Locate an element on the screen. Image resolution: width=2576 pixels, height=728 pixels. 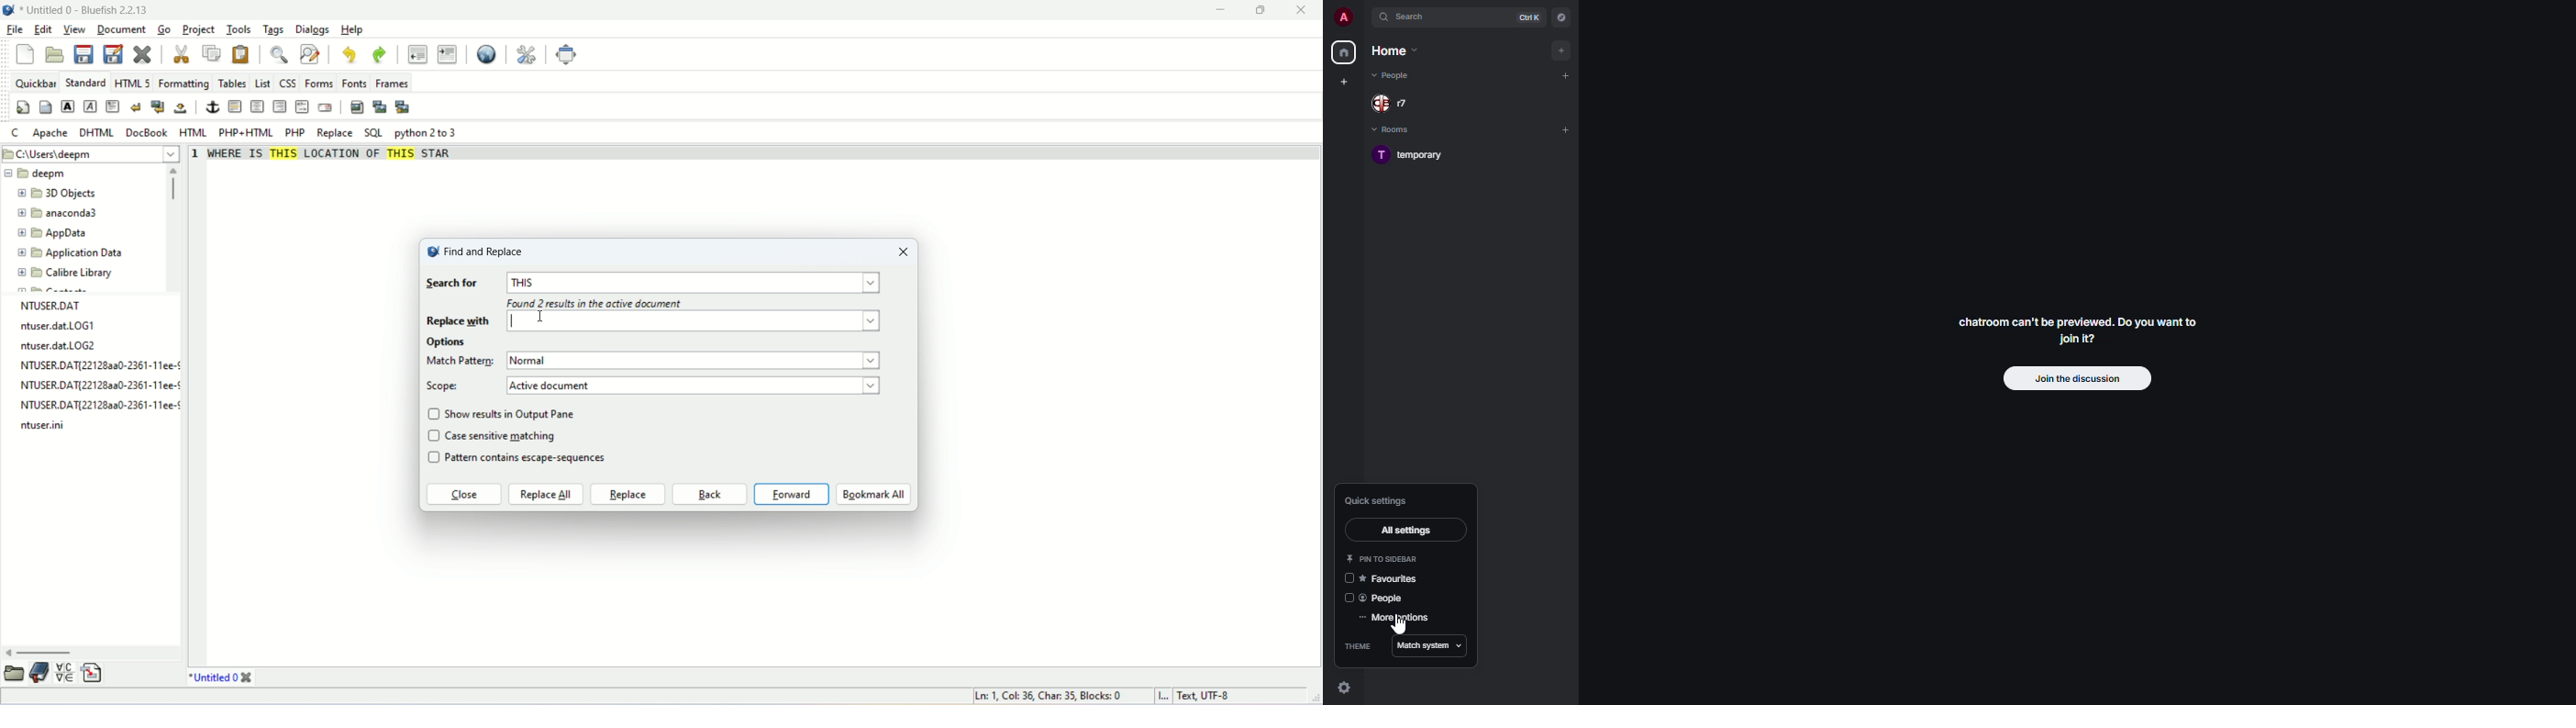
disabled is located at coordinates (1345, 599).